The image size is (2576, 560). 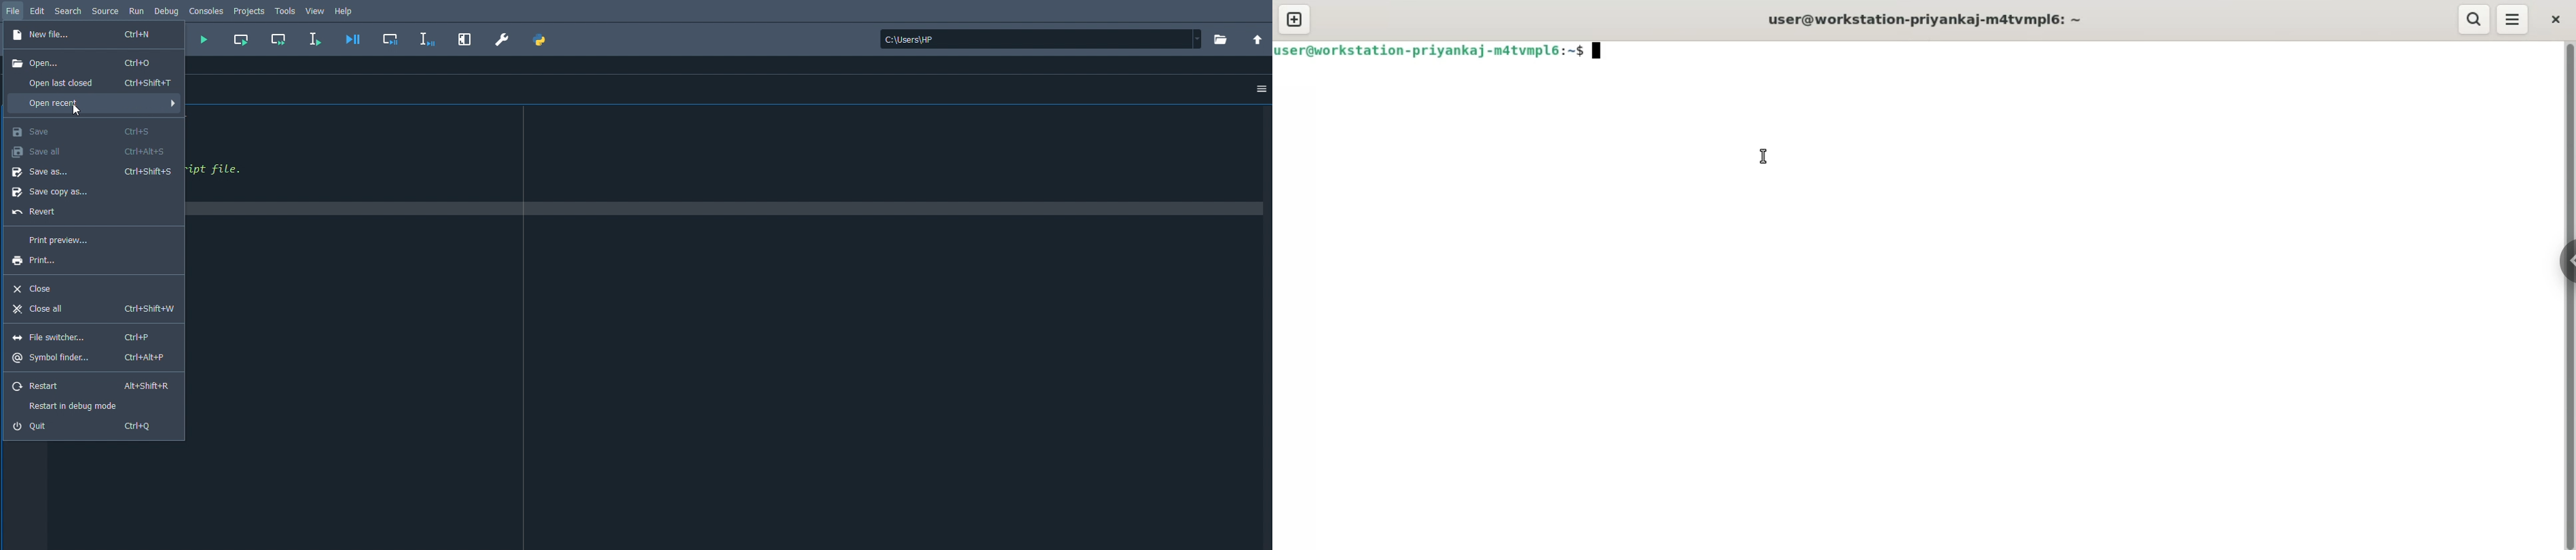 What do you see at coordinates (93, 310) in the screenshot?
I see `Close all` at bounding box center [93, 310].